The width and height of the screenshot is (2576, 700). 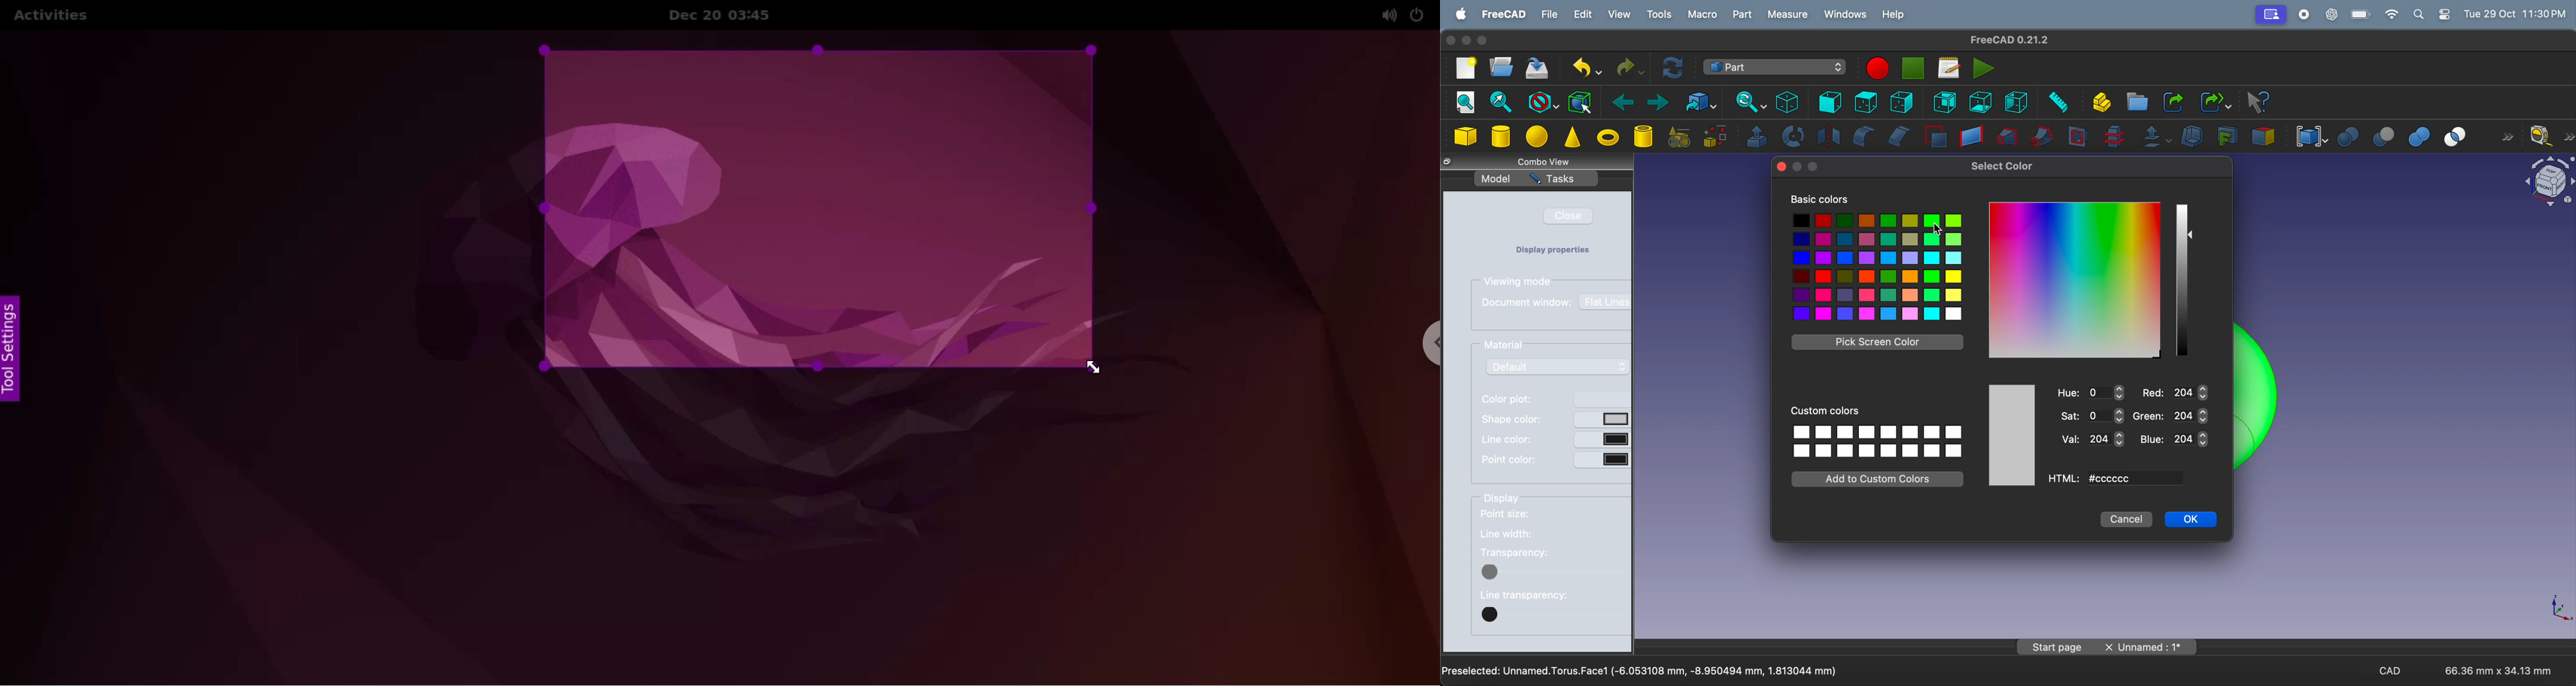 I want to click on tools, so click(x=1658, y=15).